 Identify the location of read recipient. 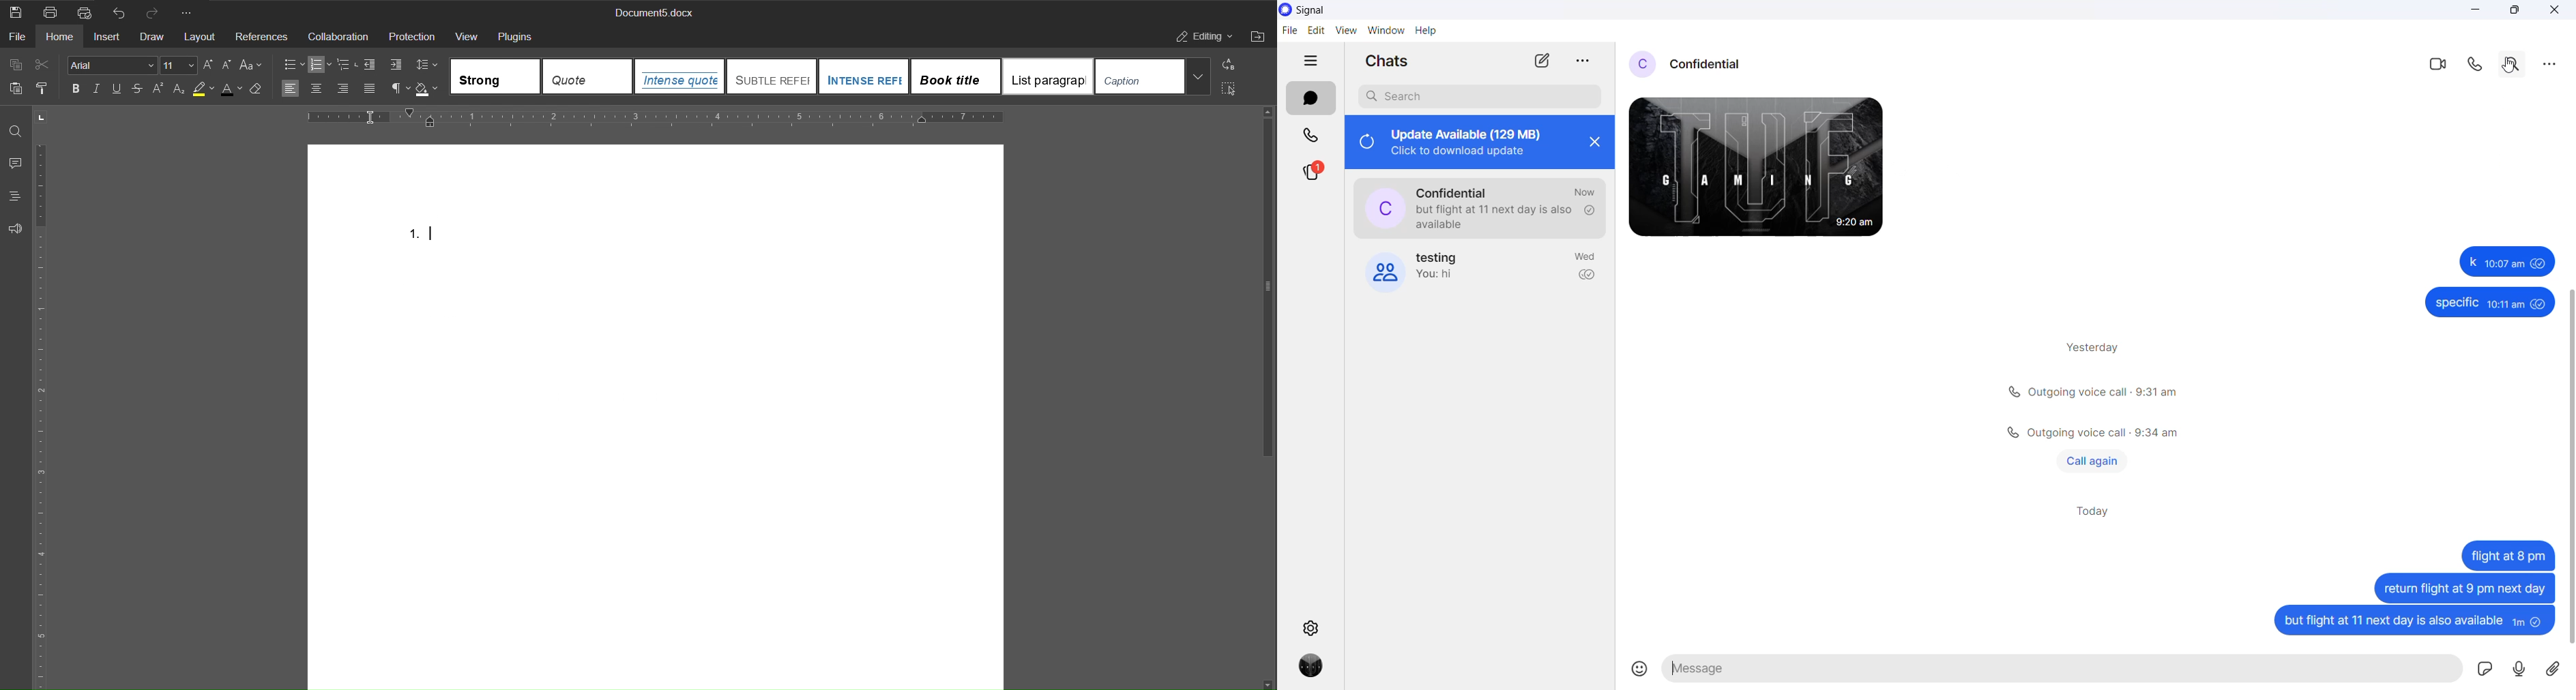
(1587, 277).